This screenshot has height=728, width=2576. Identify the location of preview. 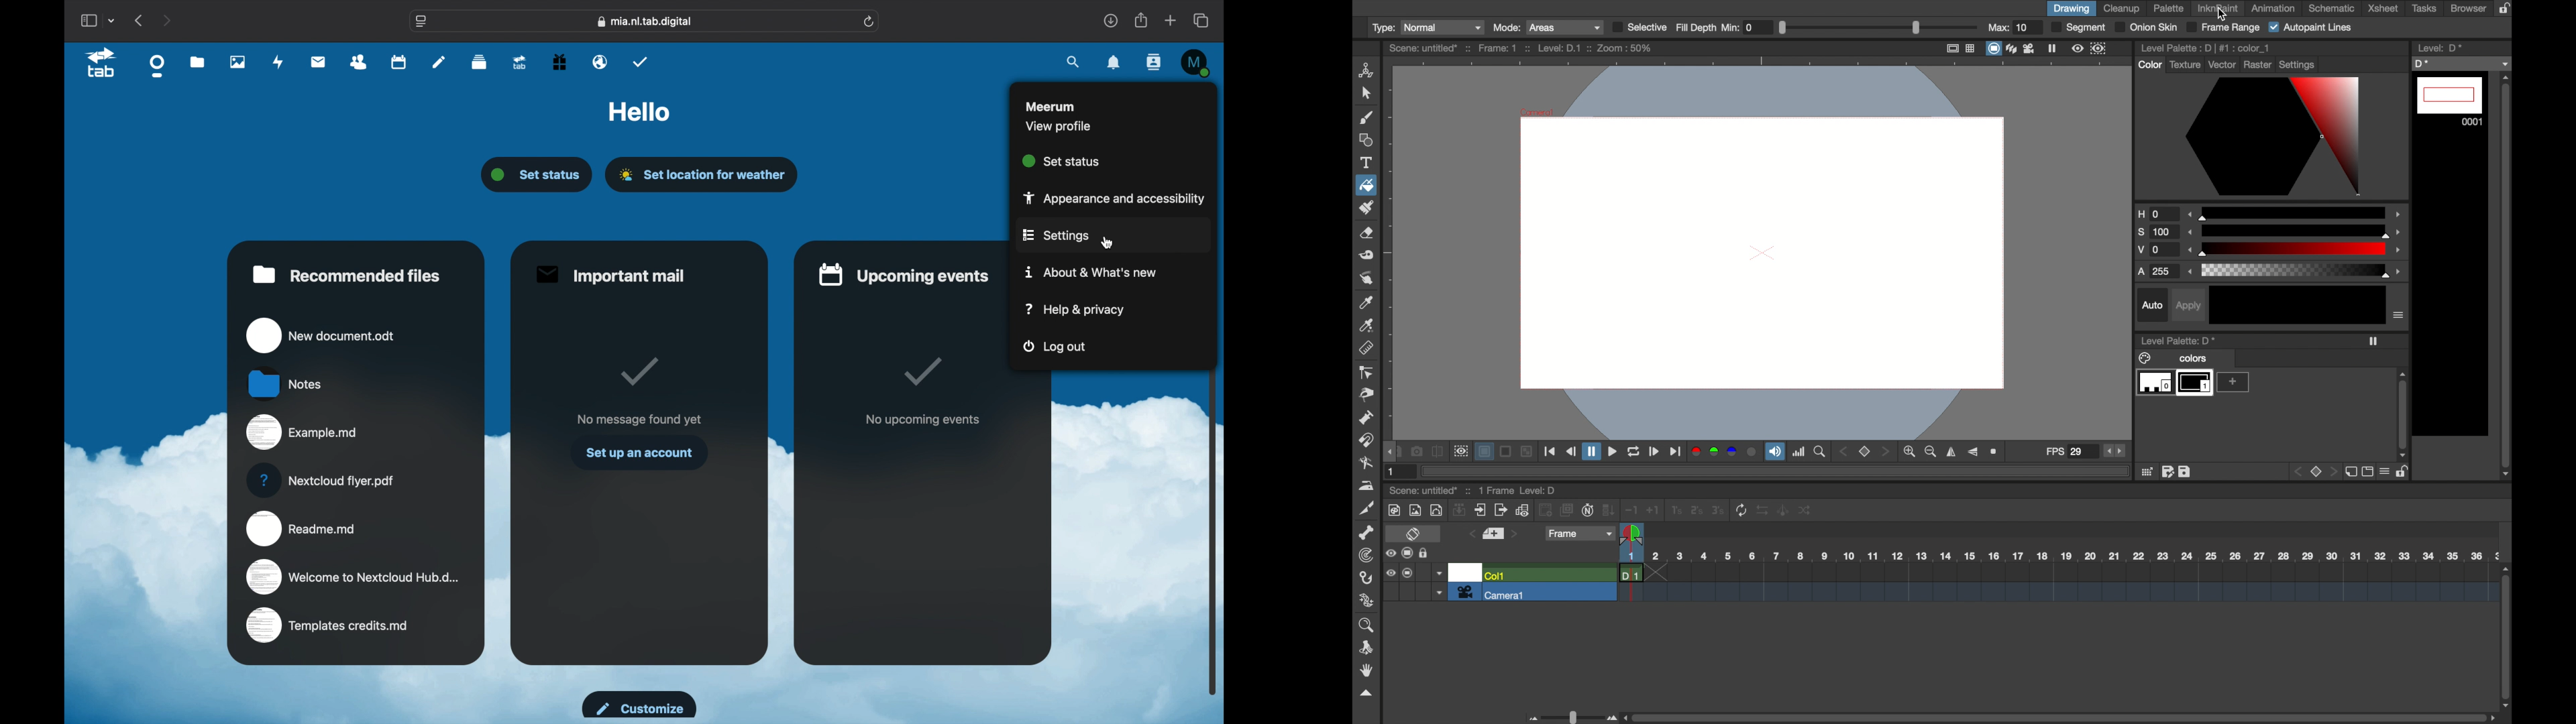
(1460, 452).